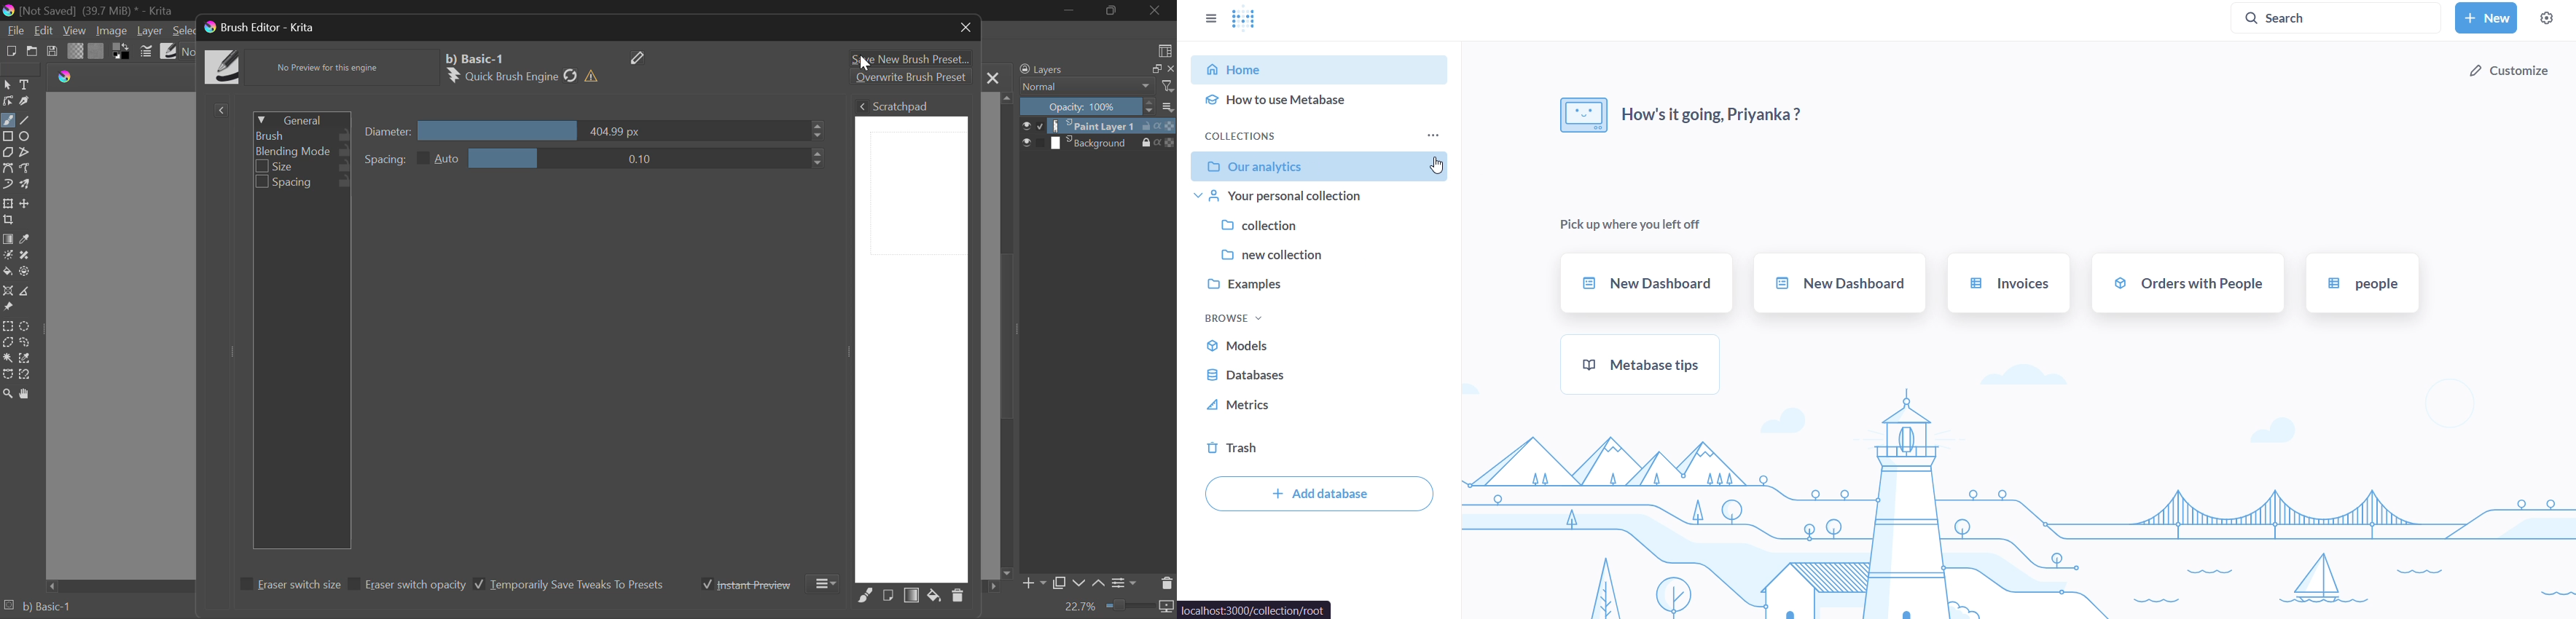  I want to click on new collection, so click(1322, 254).